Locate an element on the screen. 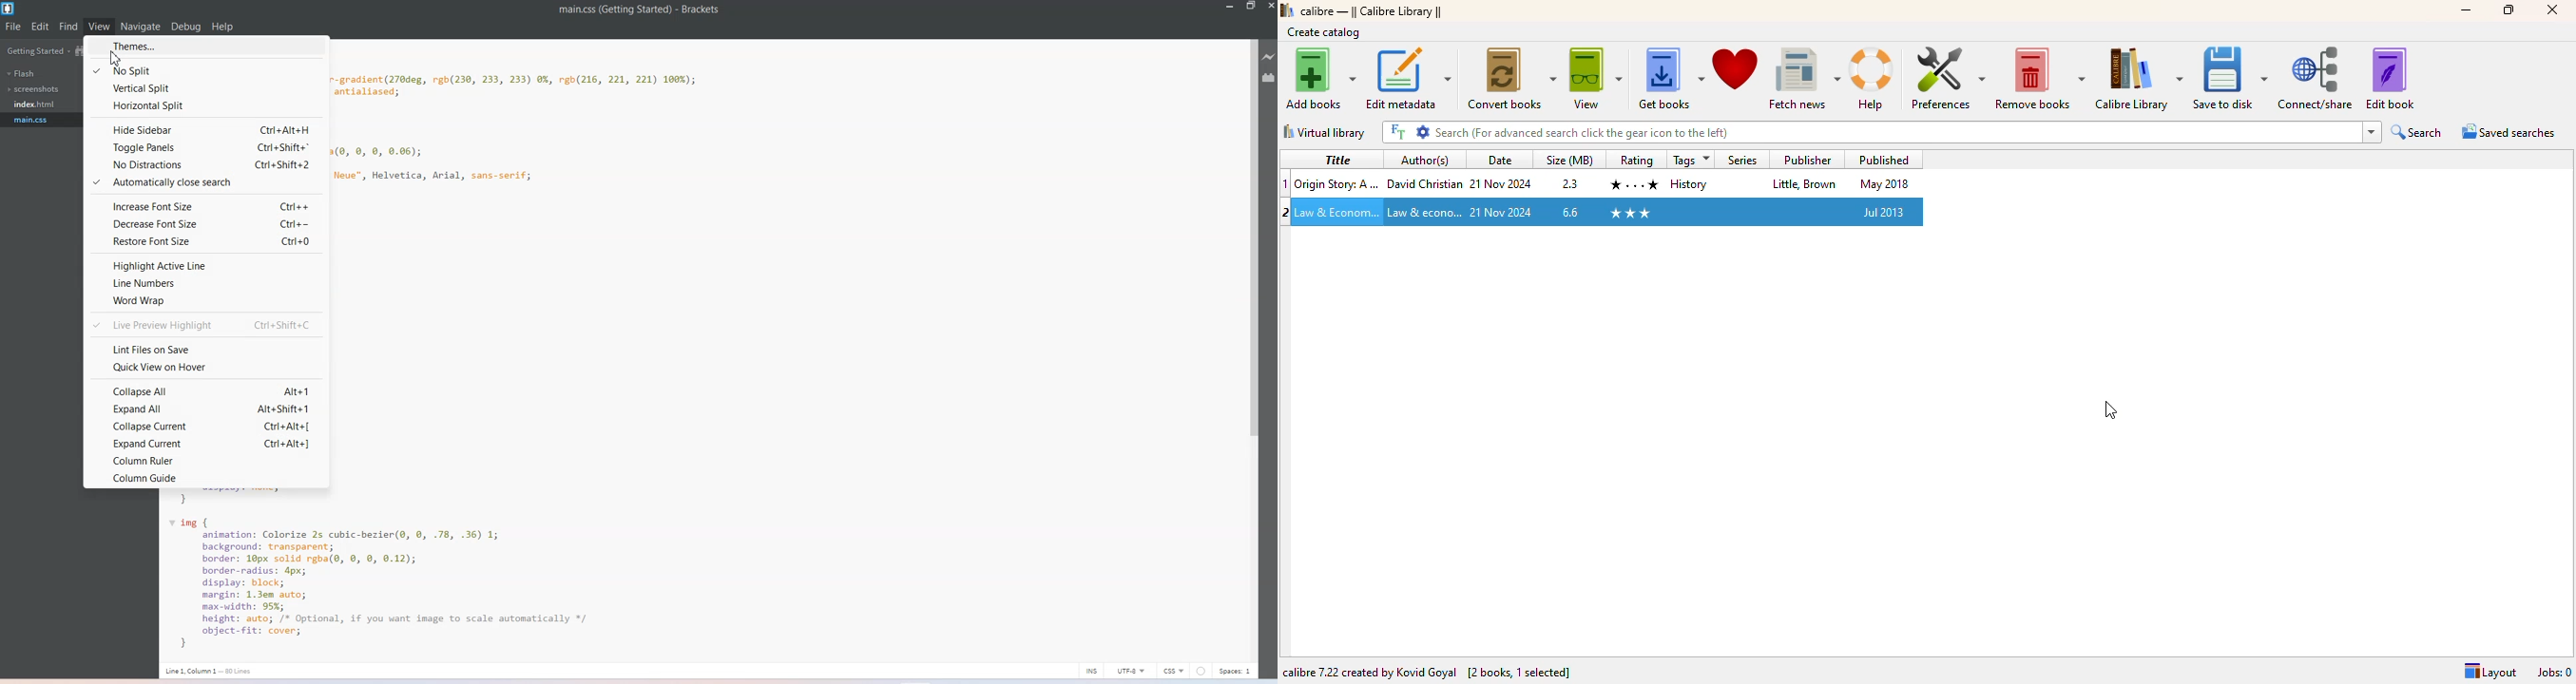  saved searches is located at coordinates (2507, 132).